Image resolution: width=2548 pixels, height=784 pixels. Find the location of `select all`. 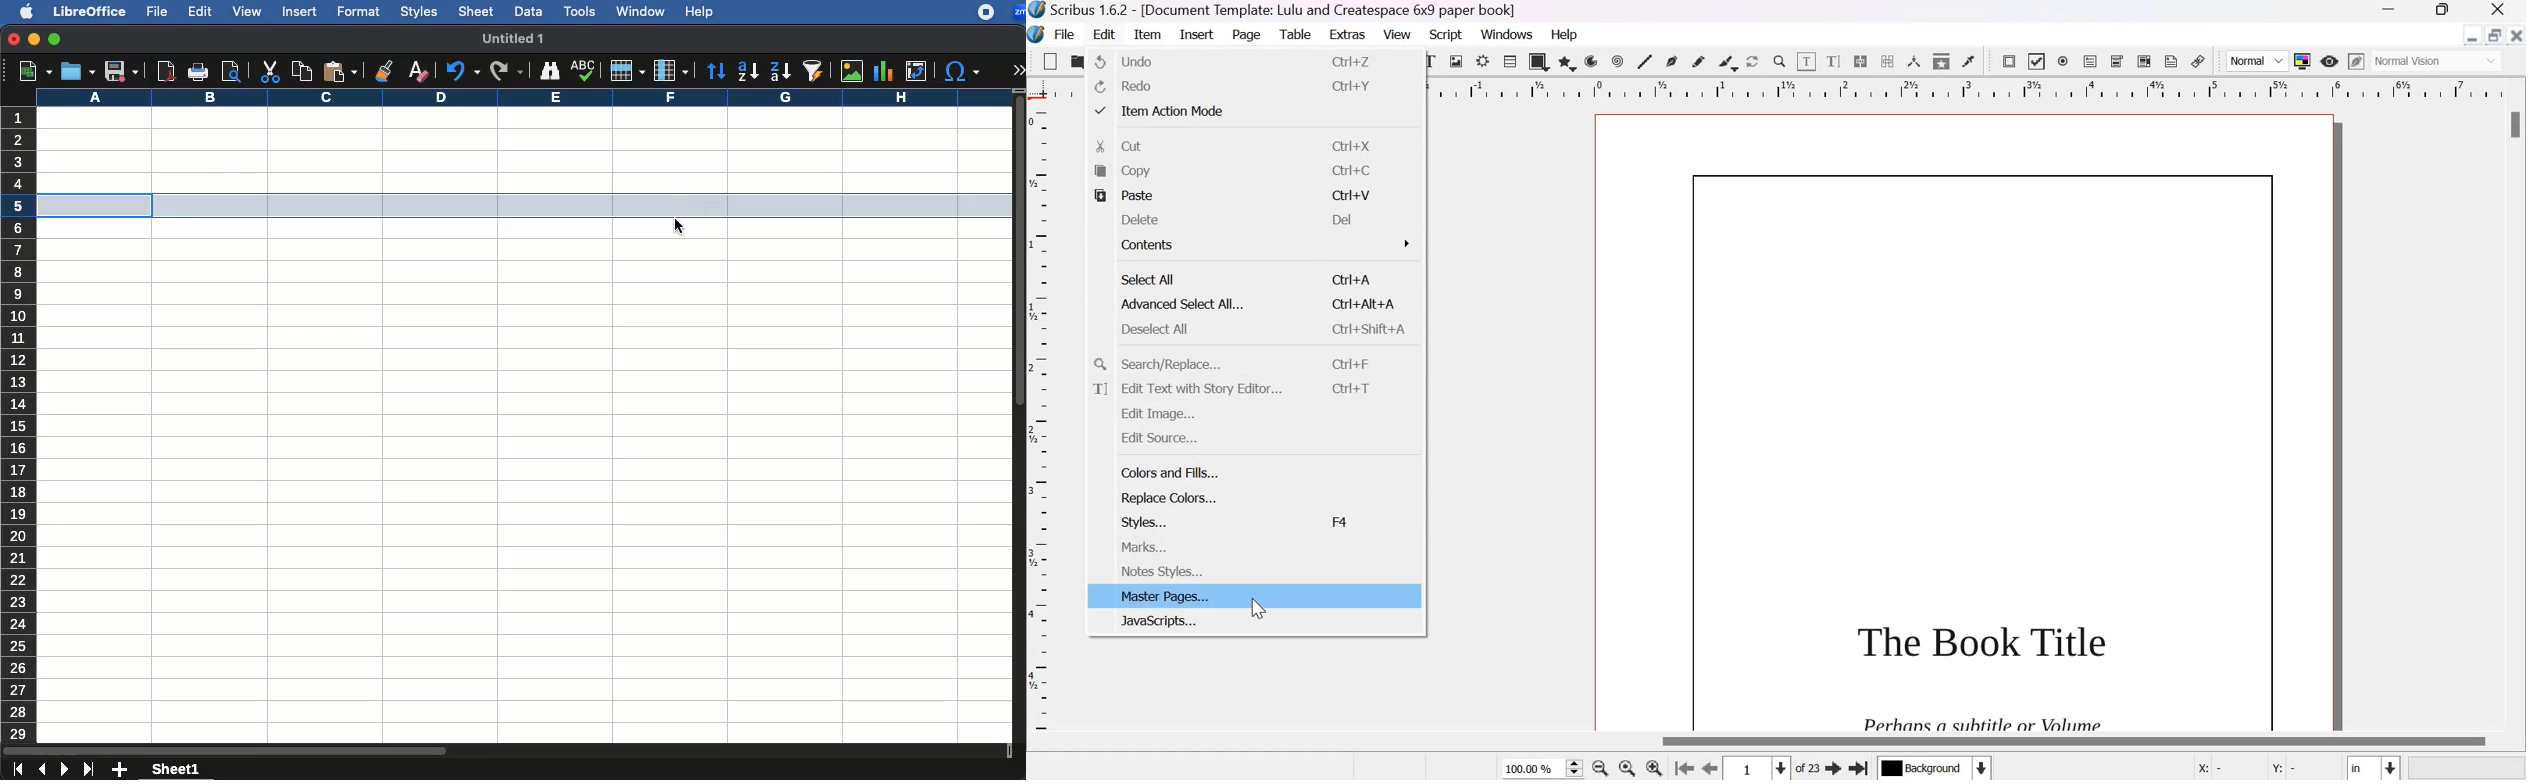

select all is located at coordinates (1248, 277).